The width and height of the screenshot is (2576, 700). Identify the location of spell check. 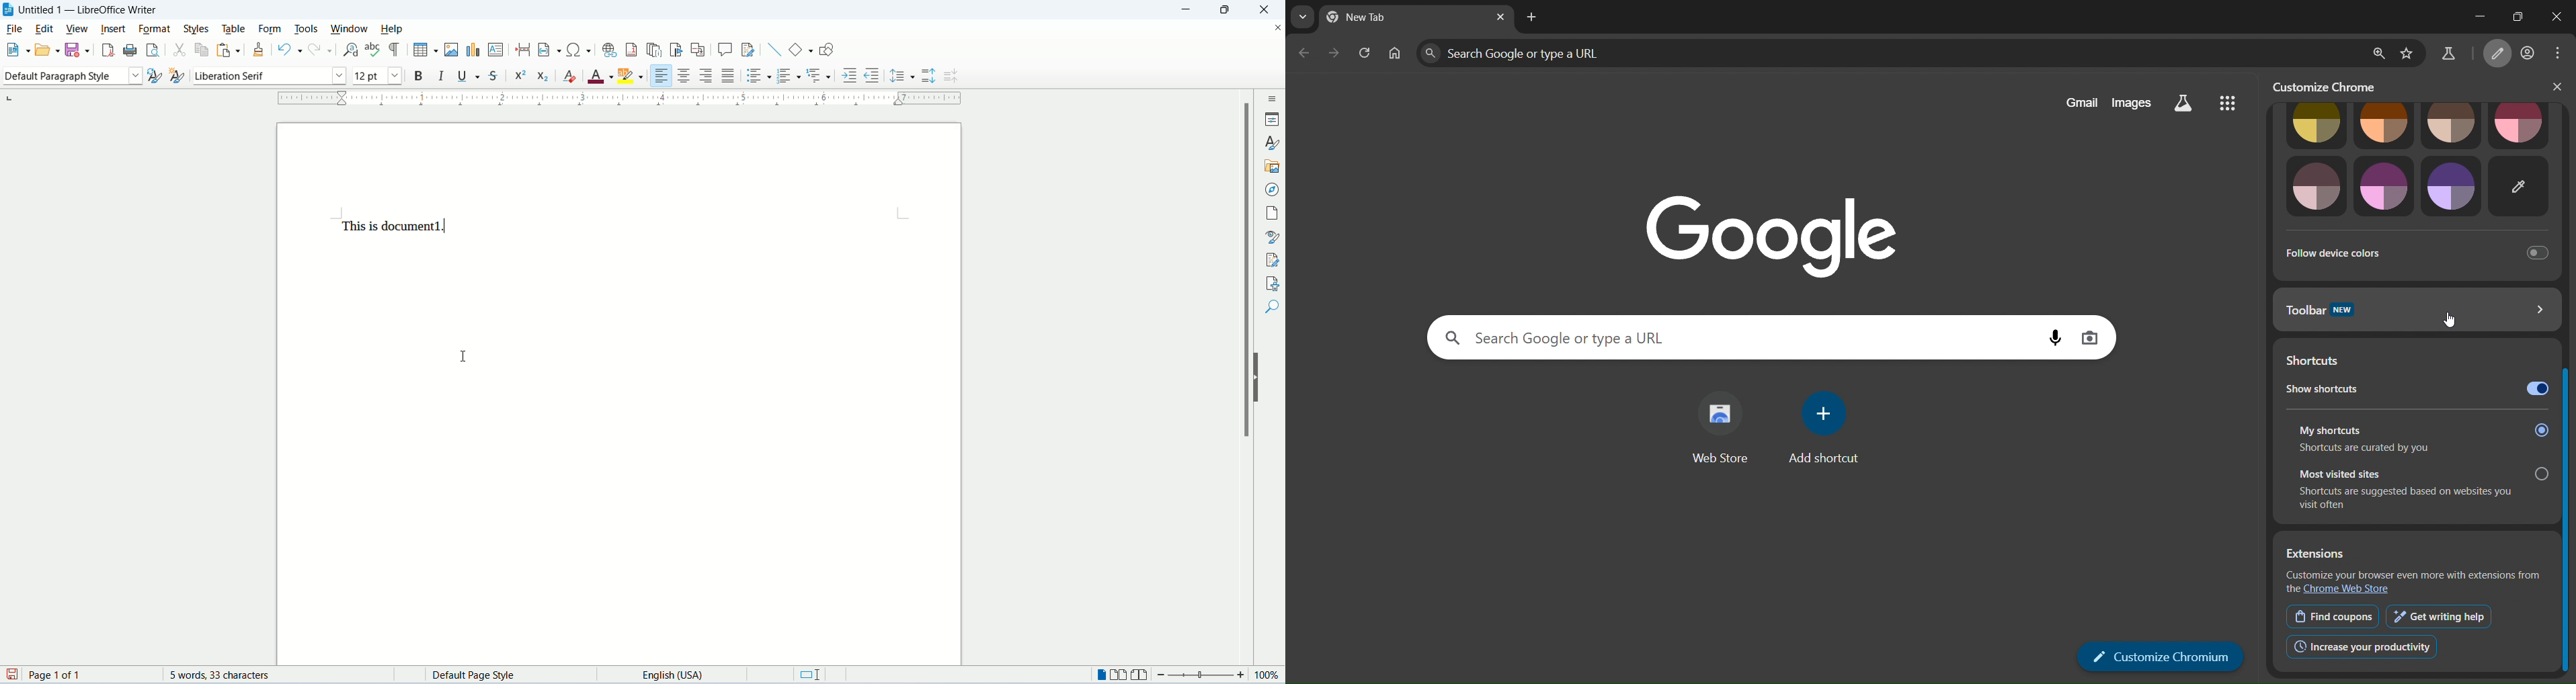
(373, 51).